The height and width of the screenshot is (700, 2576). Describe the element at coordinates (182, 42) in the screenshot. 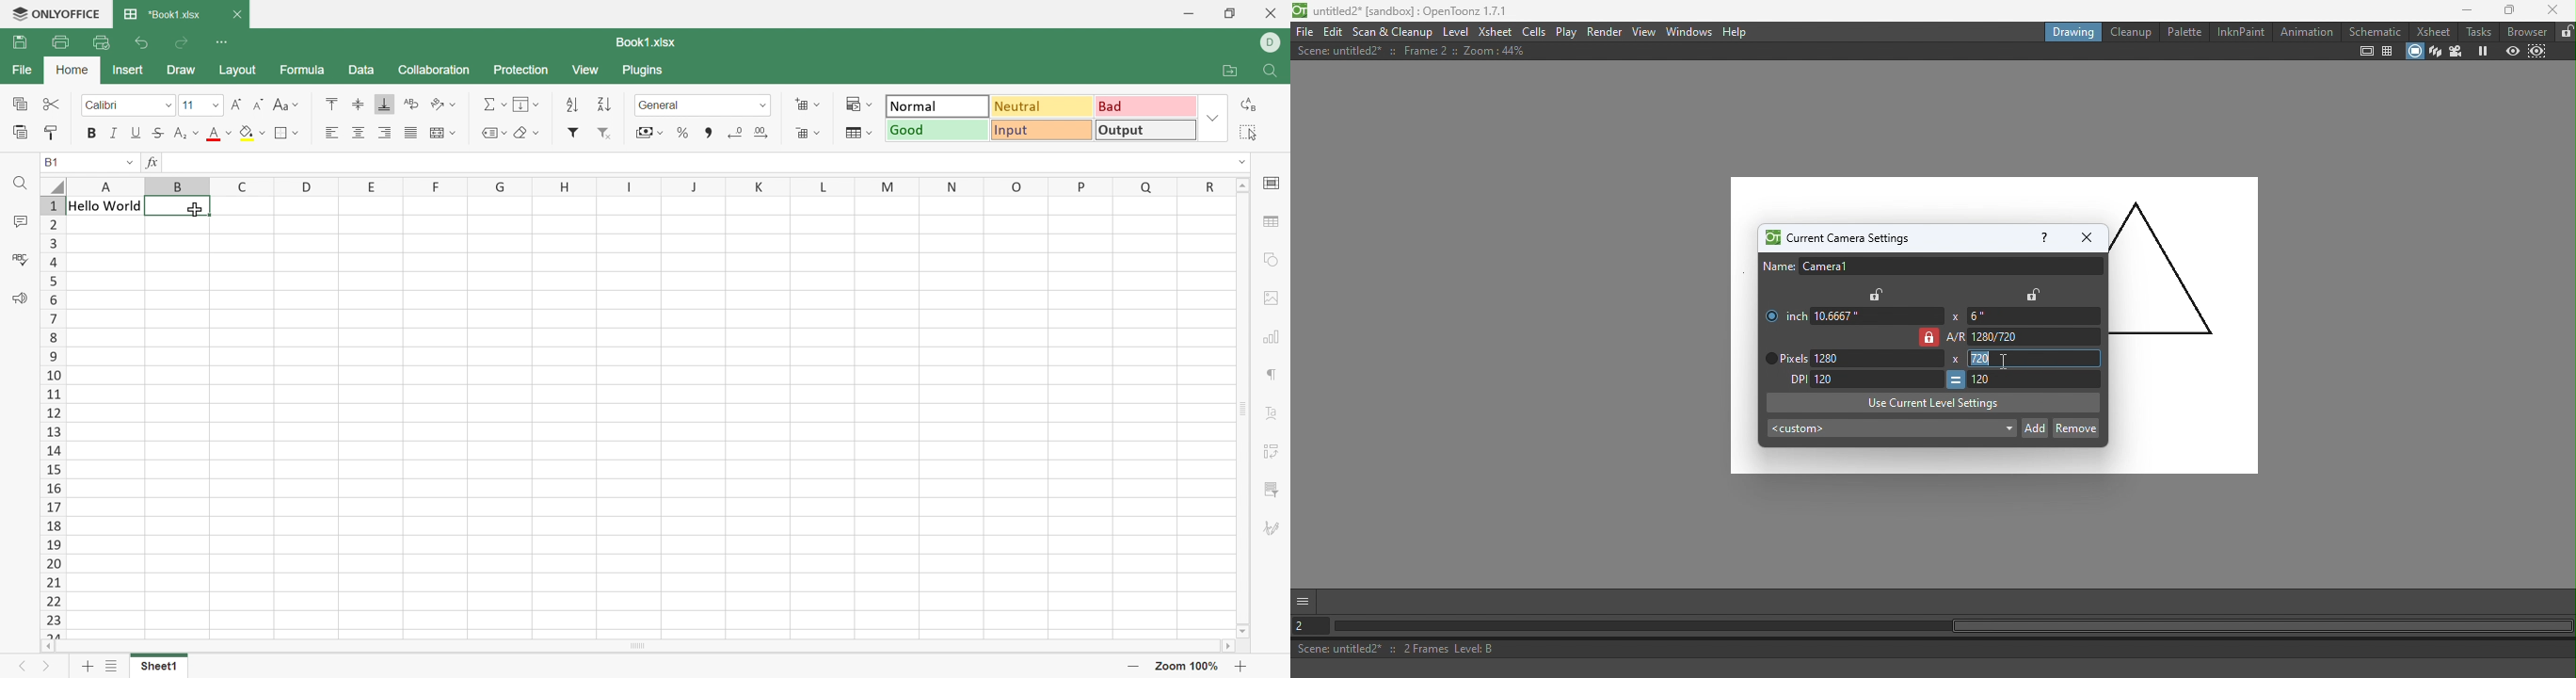

I see `Redo` at that location.